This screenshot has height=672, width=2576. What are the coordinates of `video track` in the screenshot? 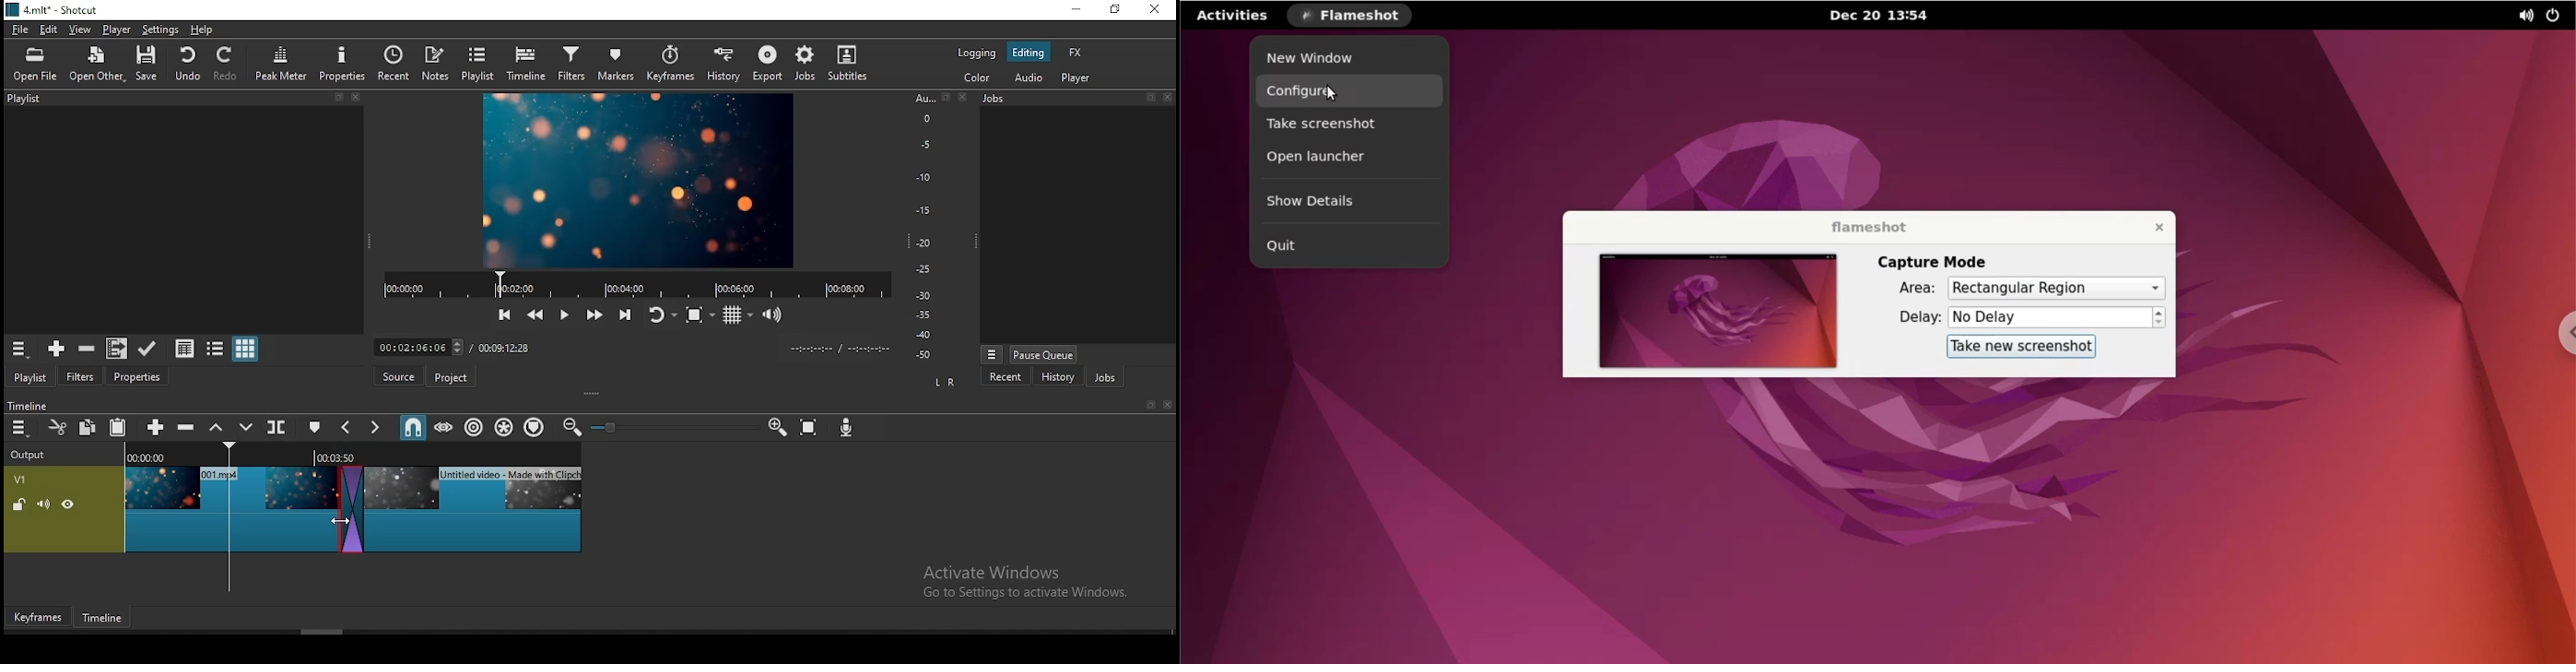 It's located at (65, 508).